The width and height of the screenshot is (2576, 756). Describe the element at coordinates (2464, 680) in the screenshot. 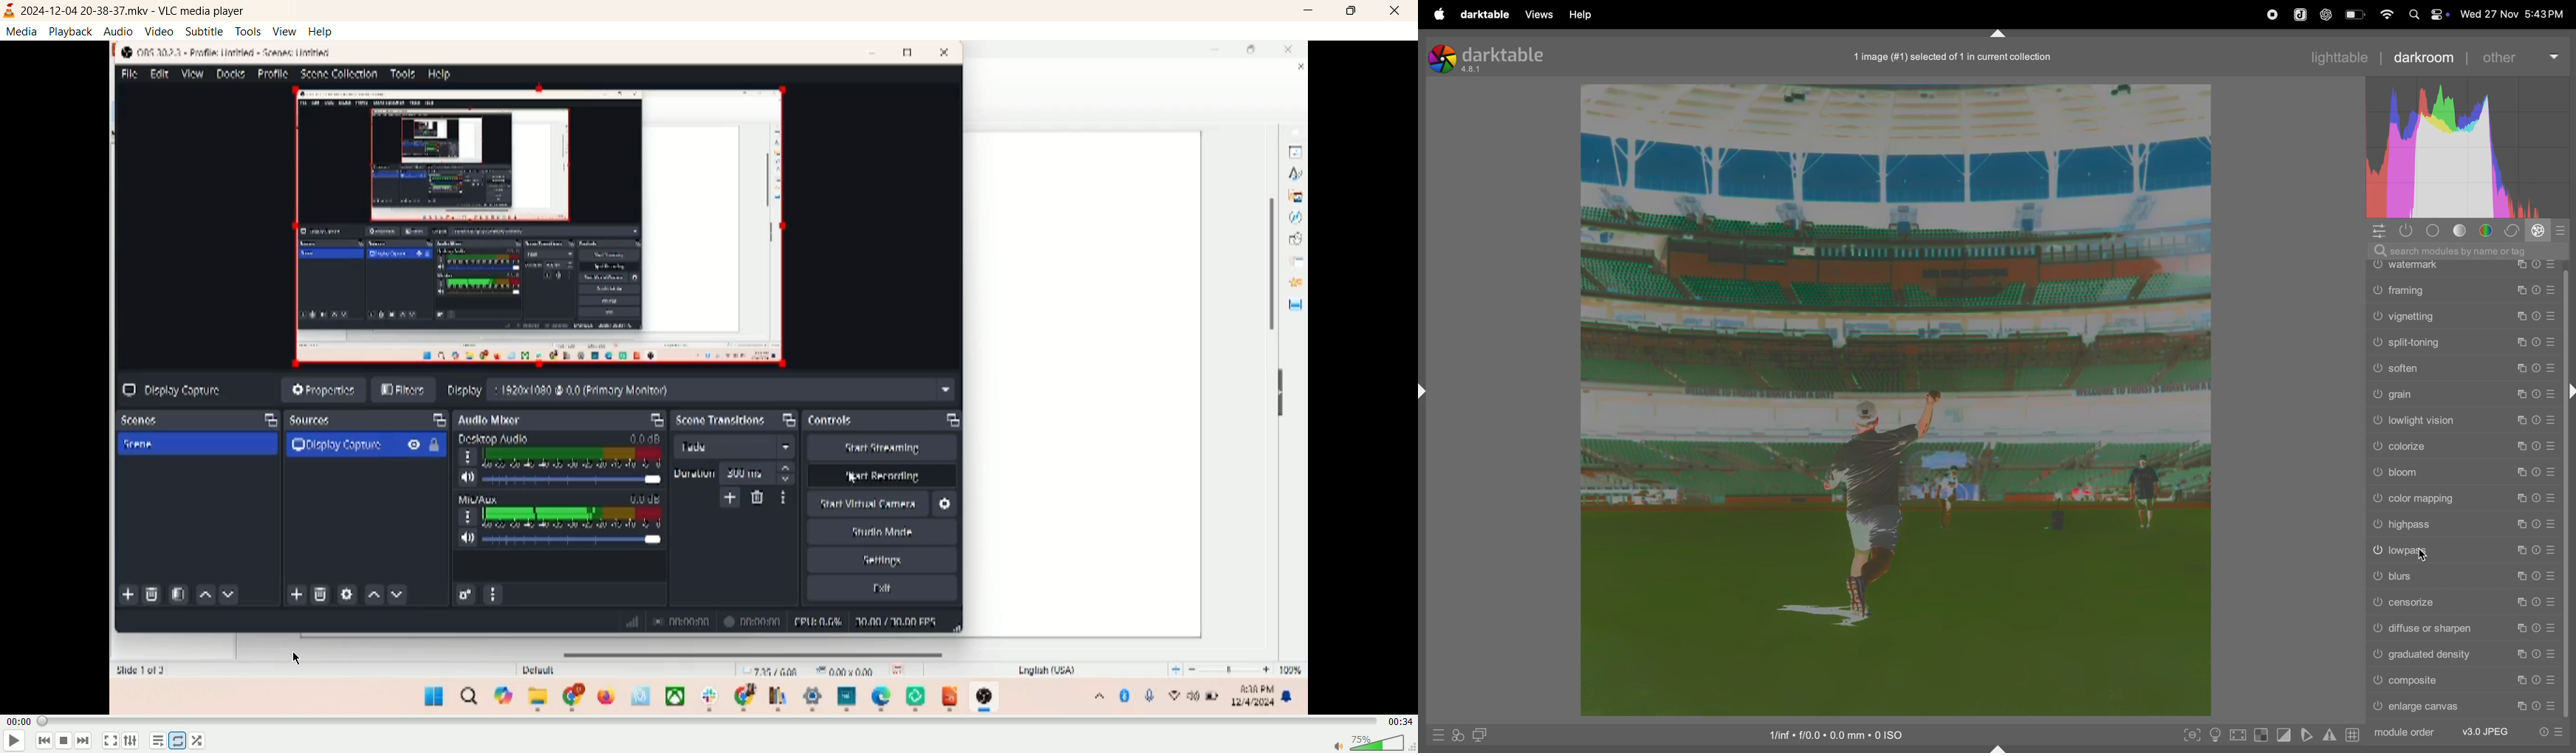

I see `composite digital` at that location.